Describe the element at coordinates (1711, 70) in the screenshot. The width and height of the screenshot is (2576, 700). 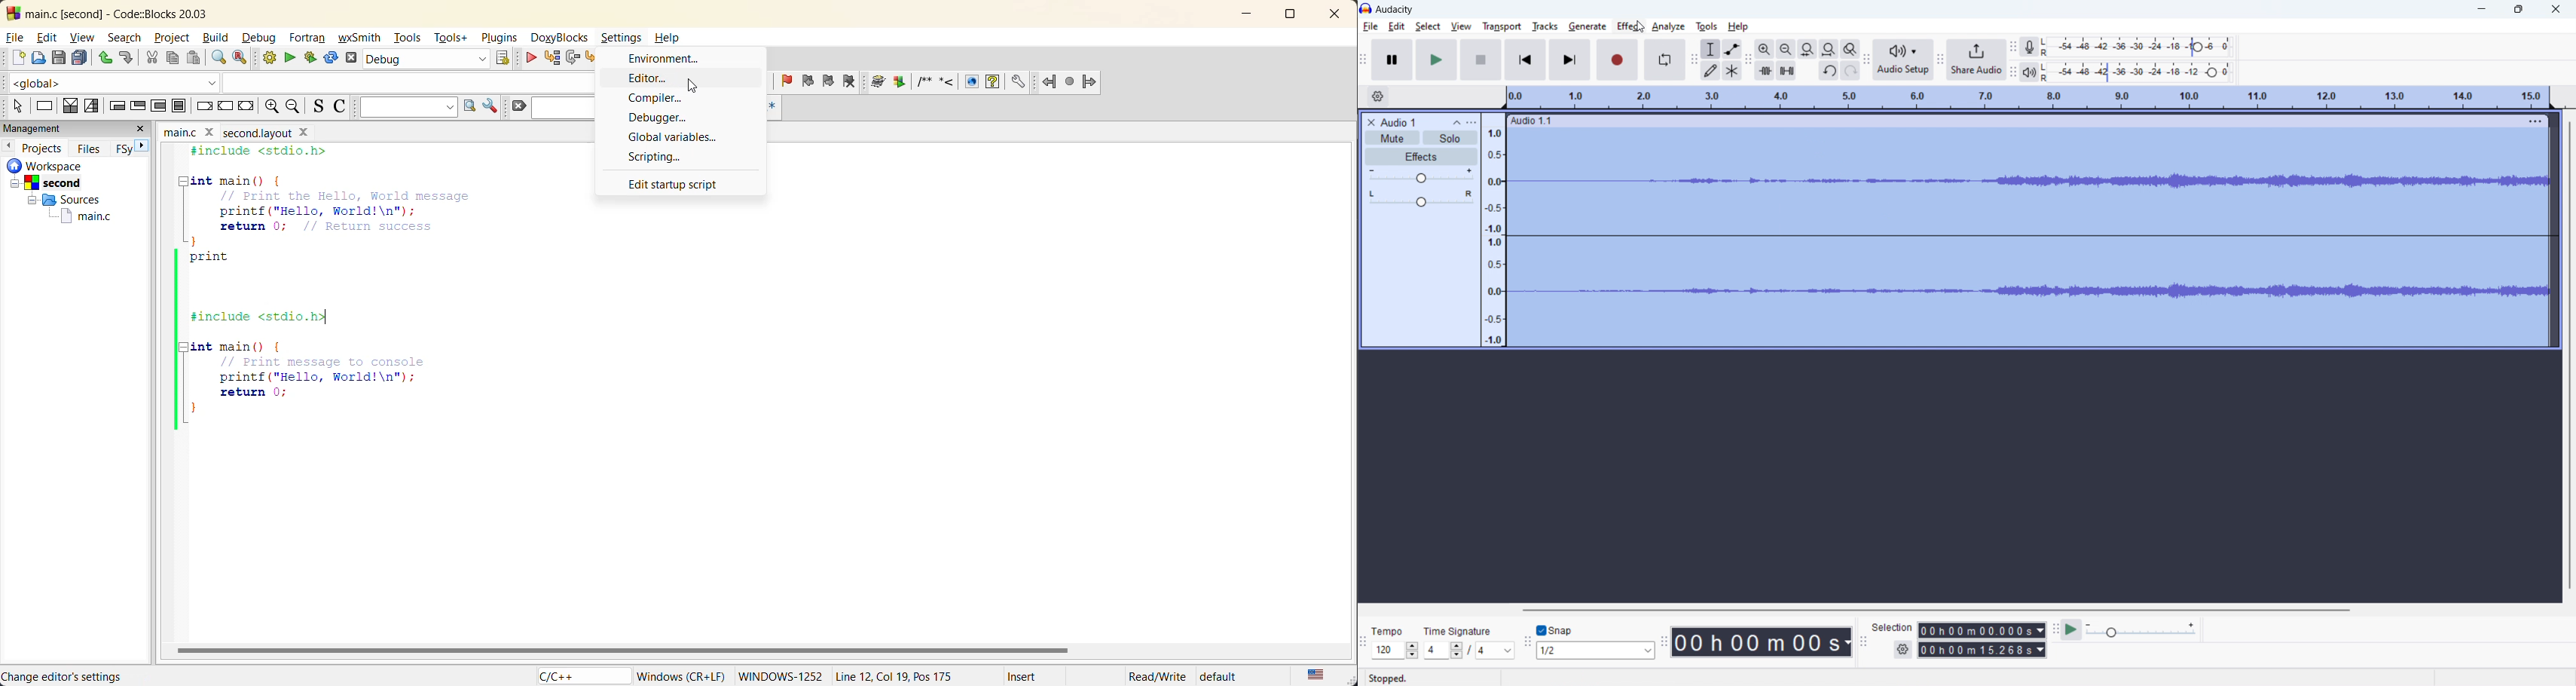
I see `draw tool` at that location.